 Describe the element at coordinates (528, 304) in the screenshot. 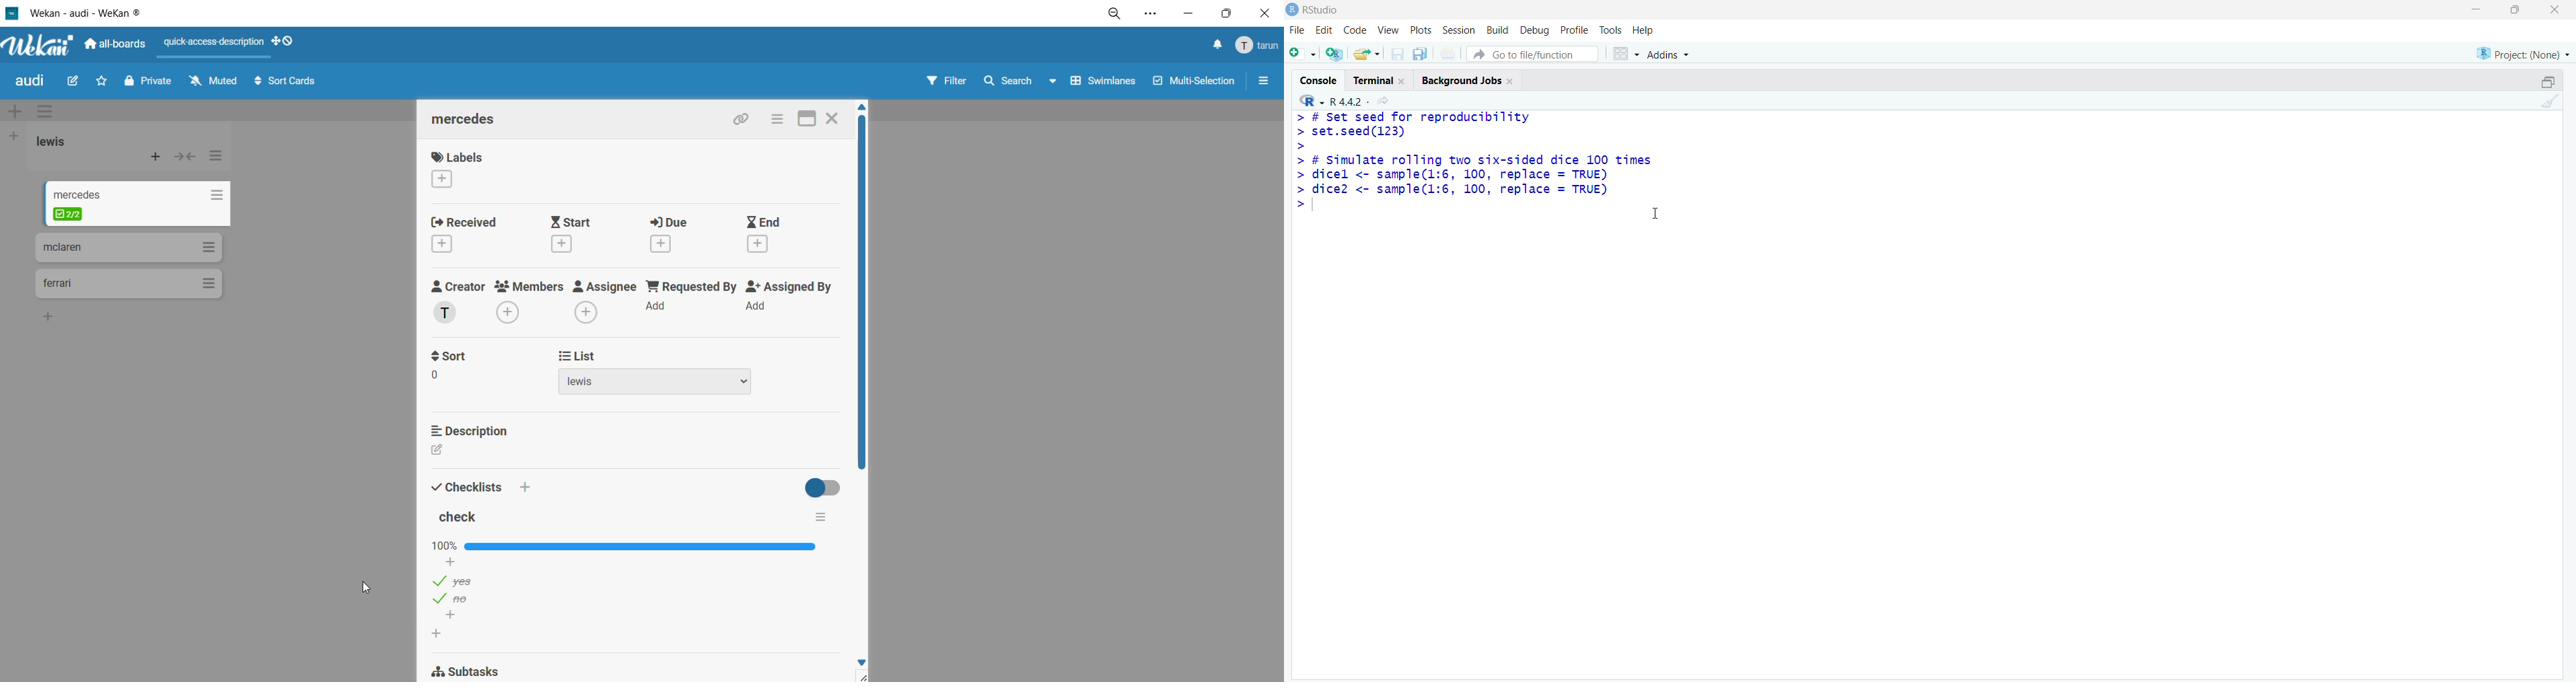

I see `members` at that location.